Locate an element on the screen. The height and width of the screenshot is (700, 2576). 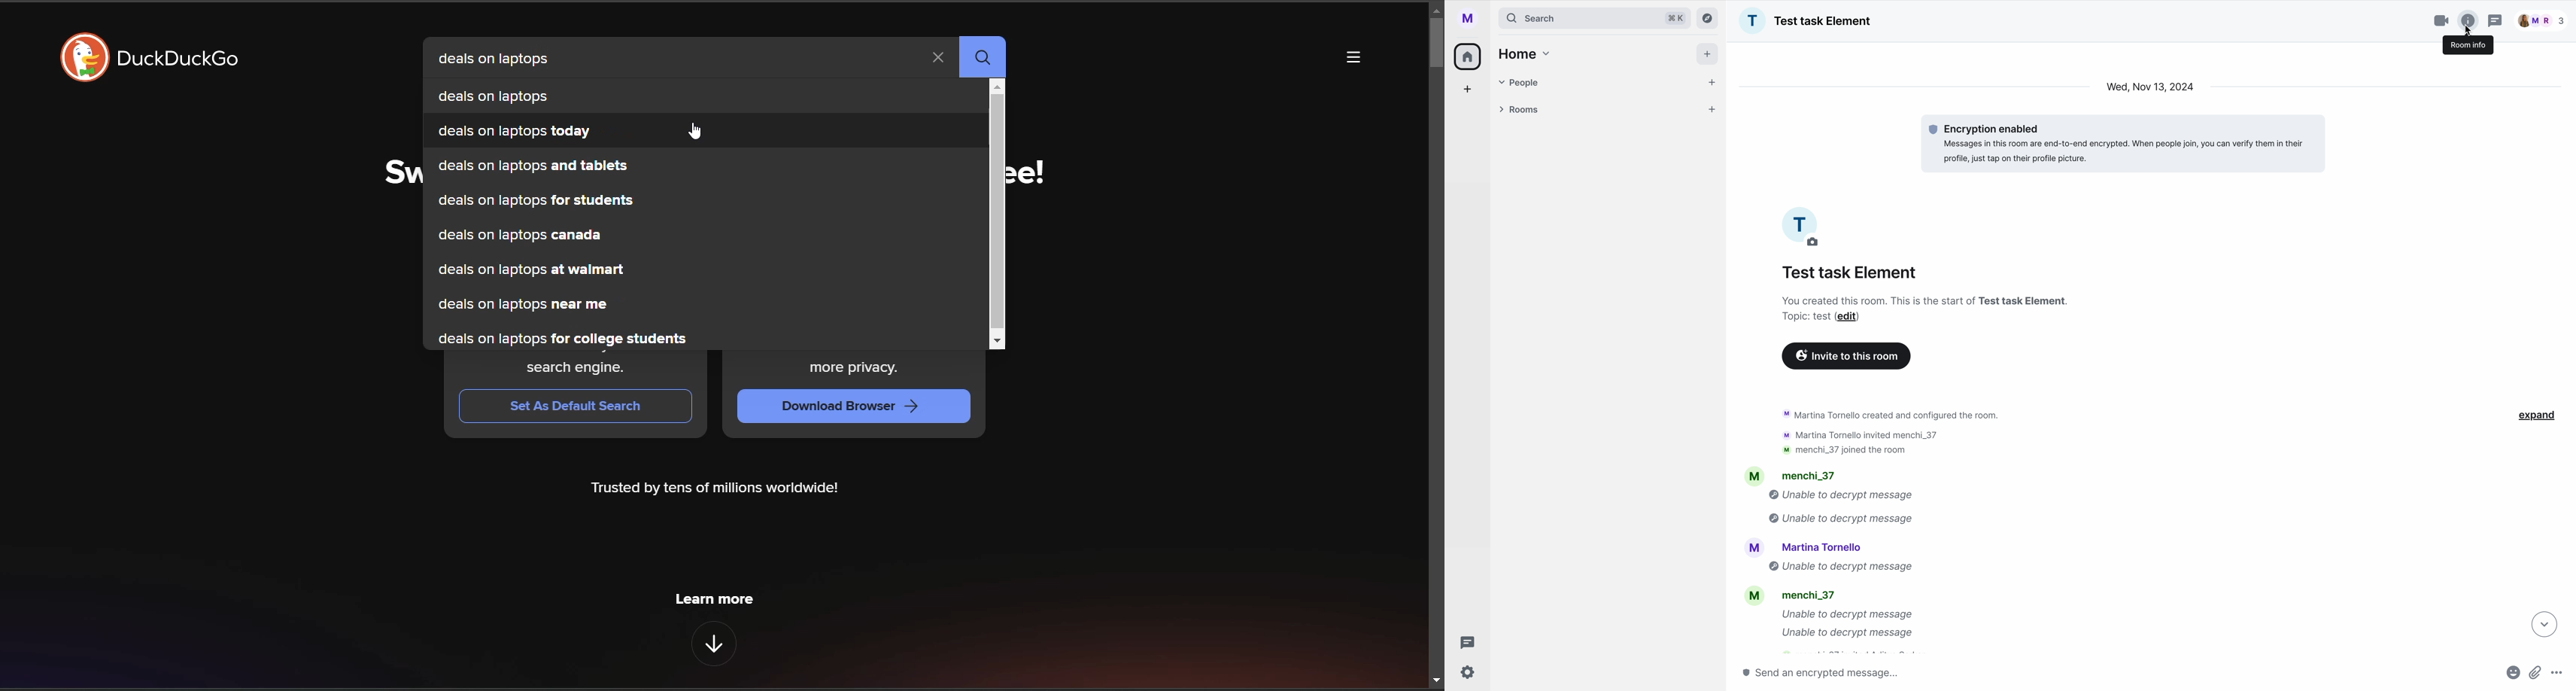
people is located at coordinates (2546, 20).